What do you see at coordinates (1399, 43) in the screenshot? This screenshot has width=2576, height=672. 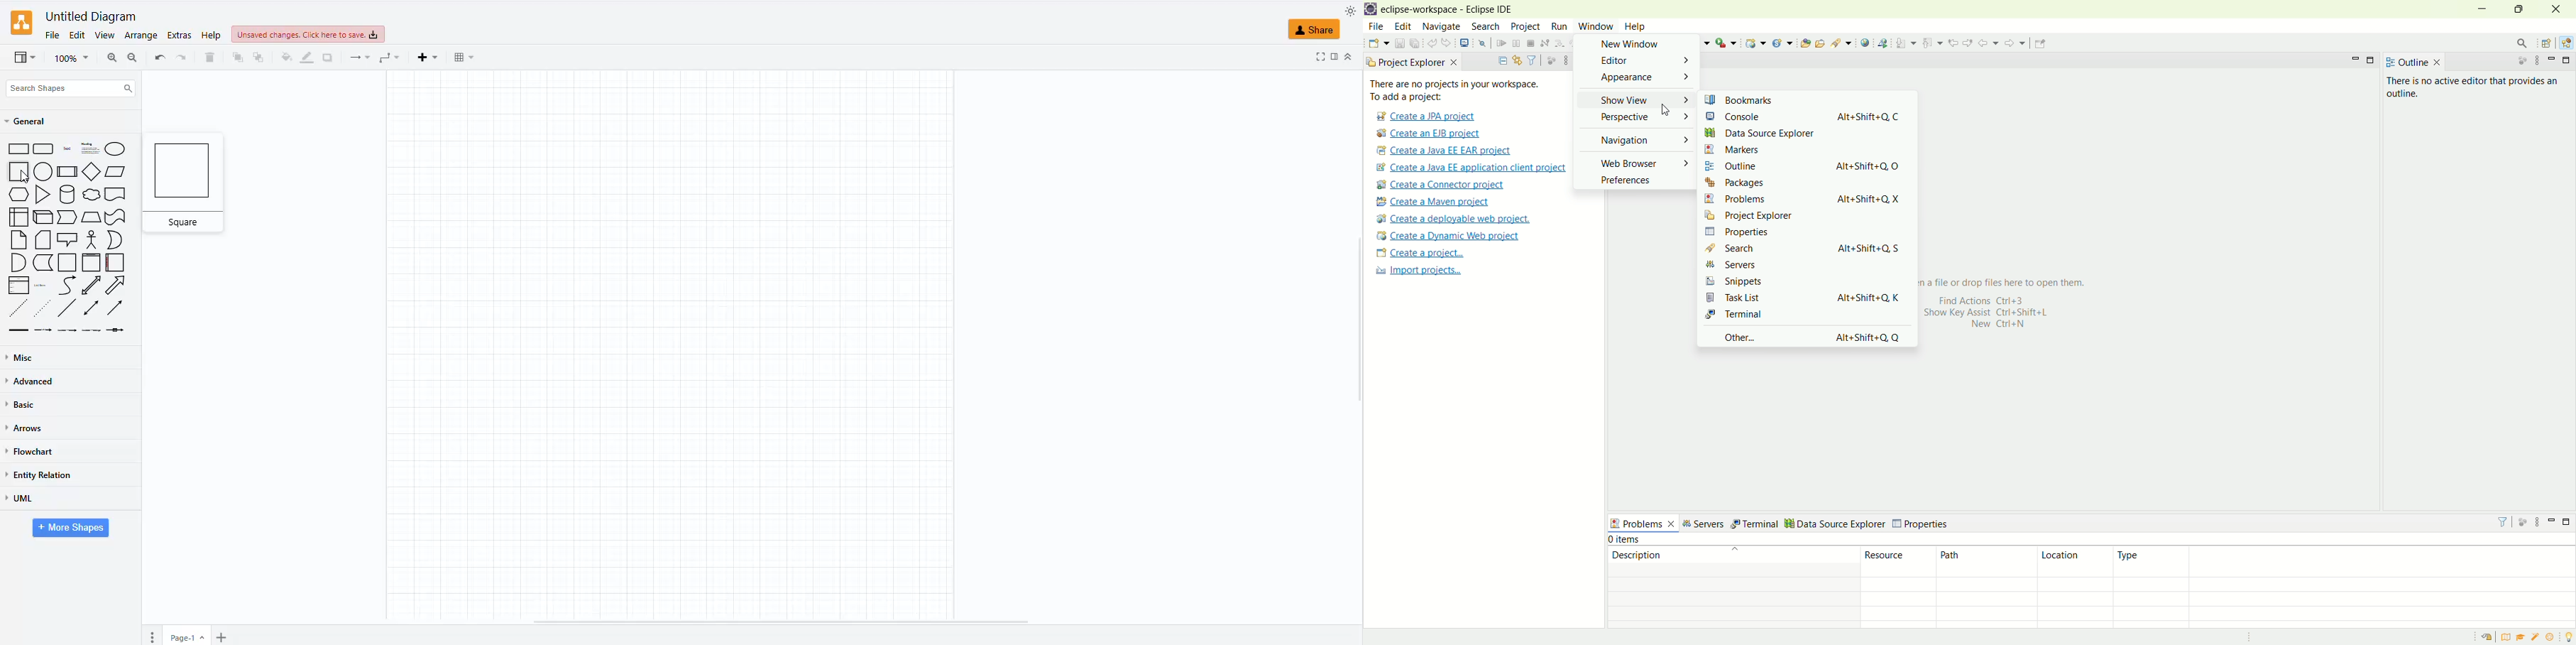 I see `save` at bounding box center [1399, 43].